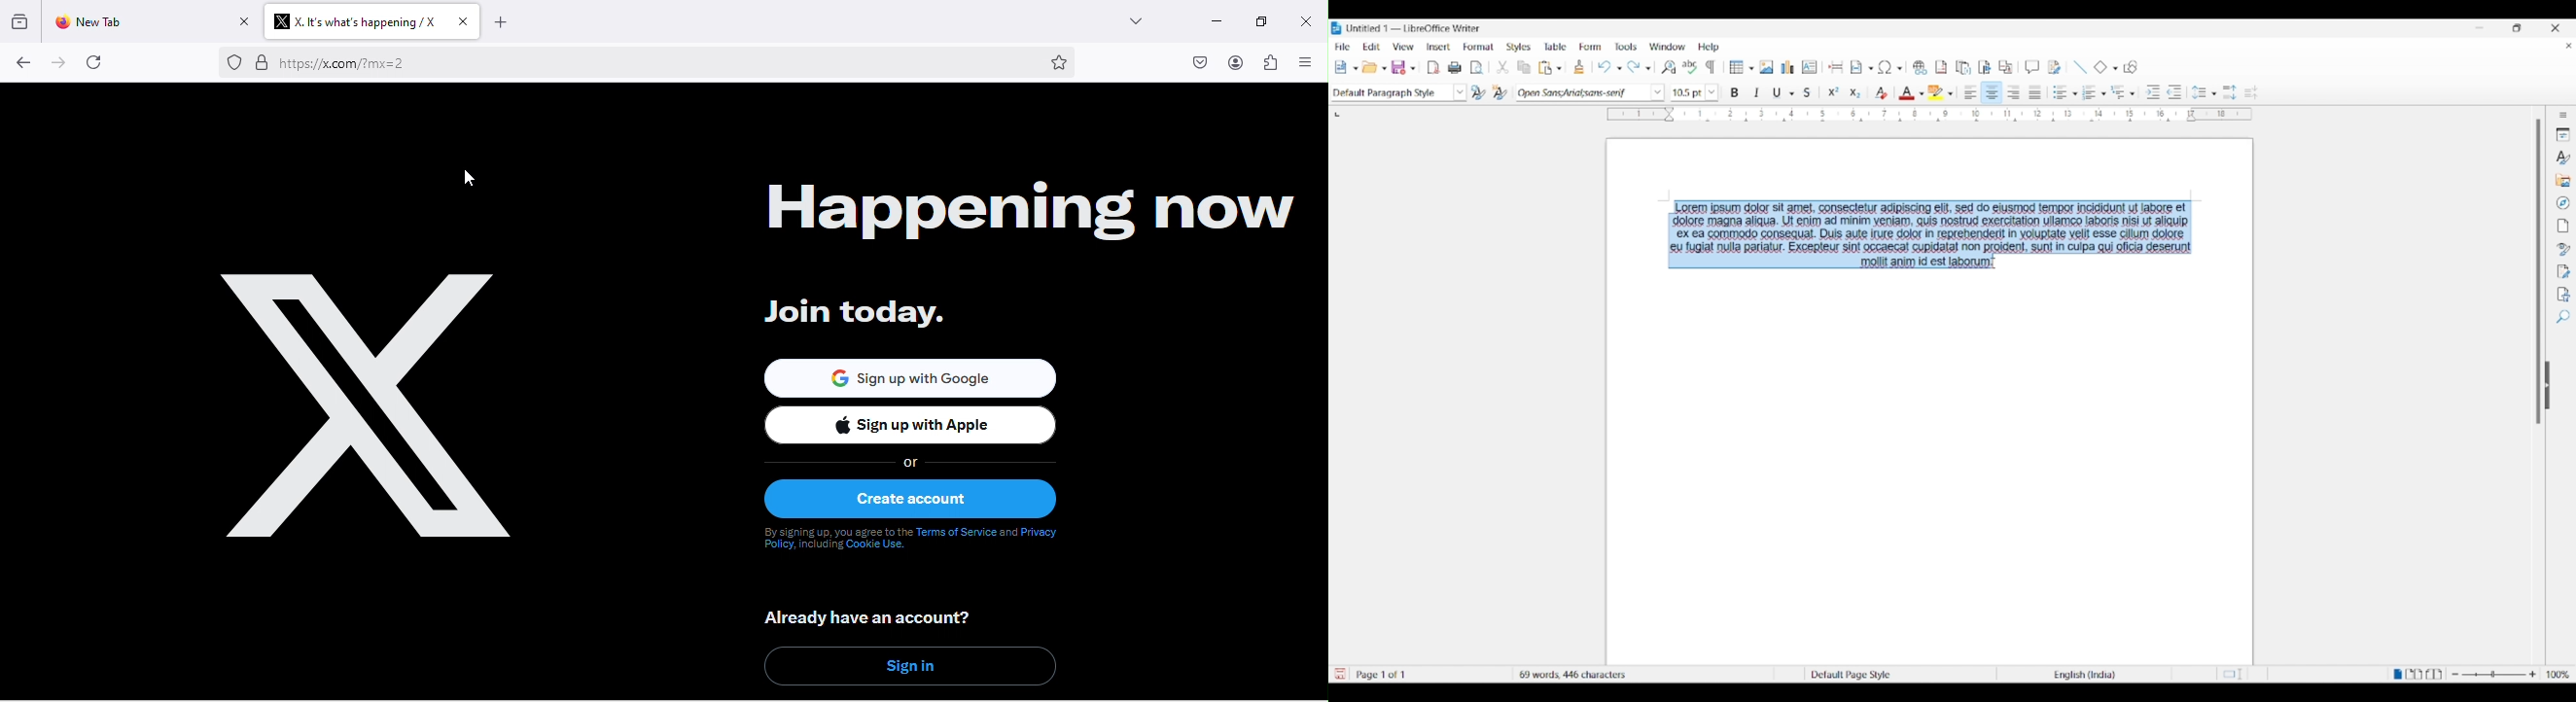  I want to click on Clear direct formatting, so click(1882, 93).